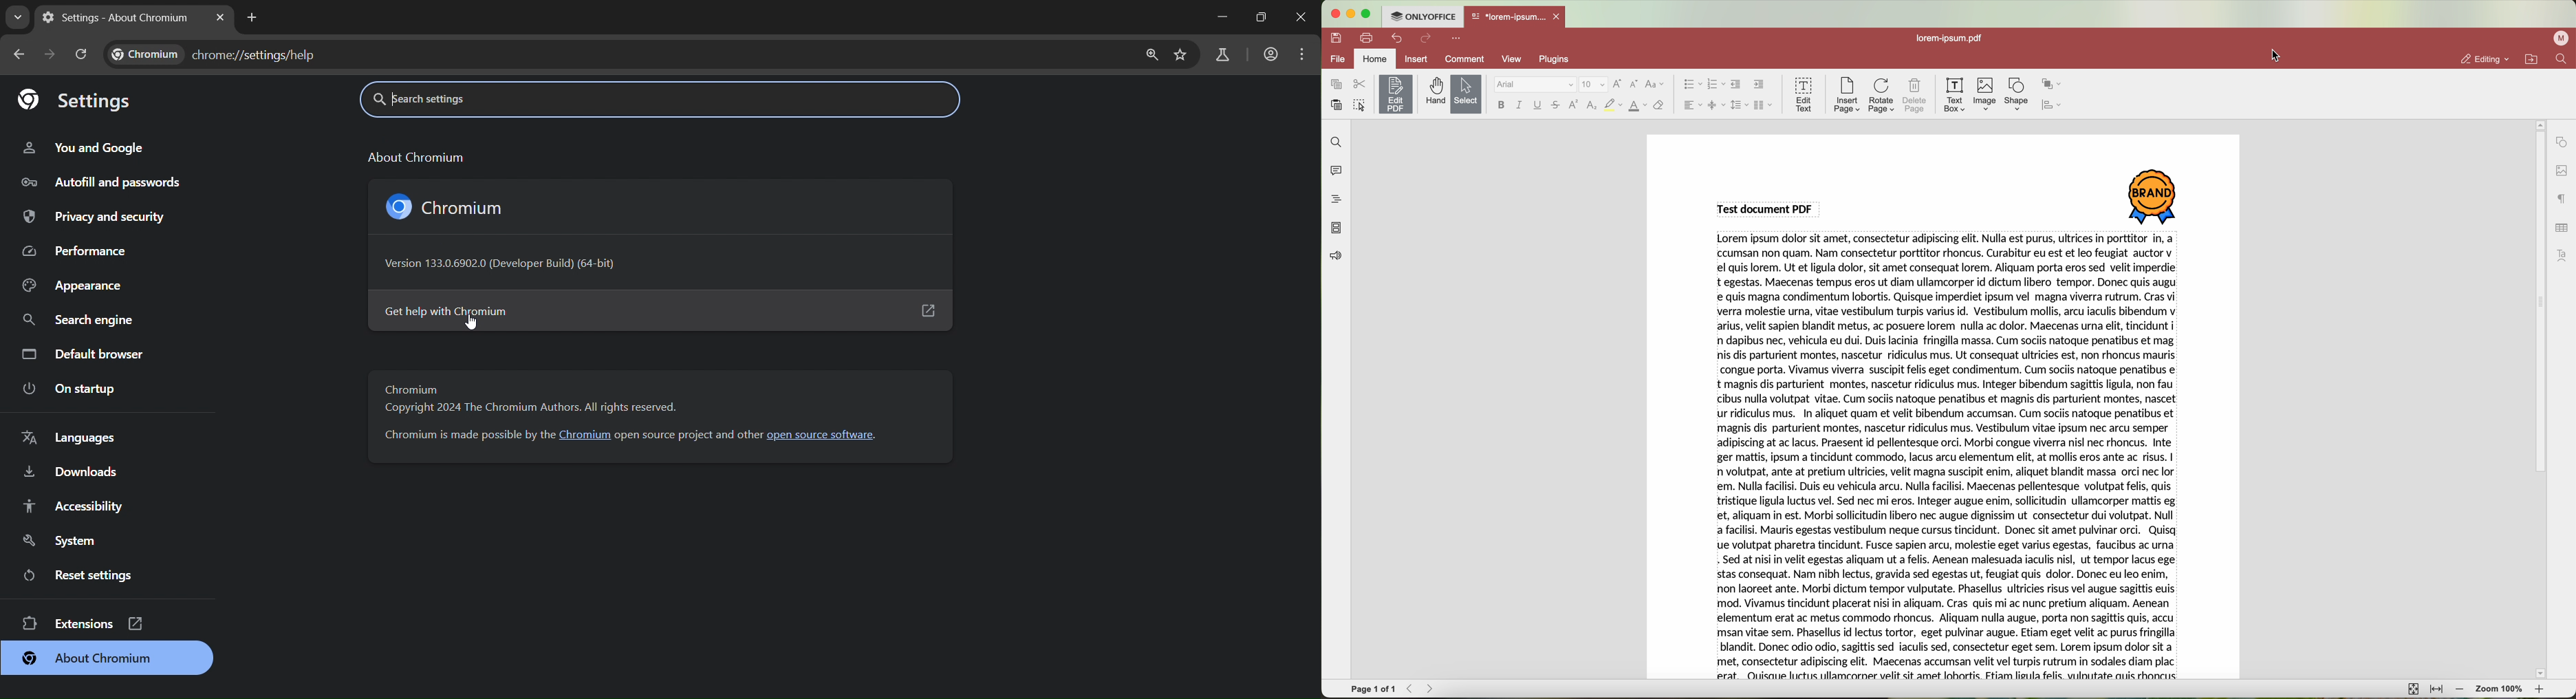  I want to click on editing, so click(2484, 59).